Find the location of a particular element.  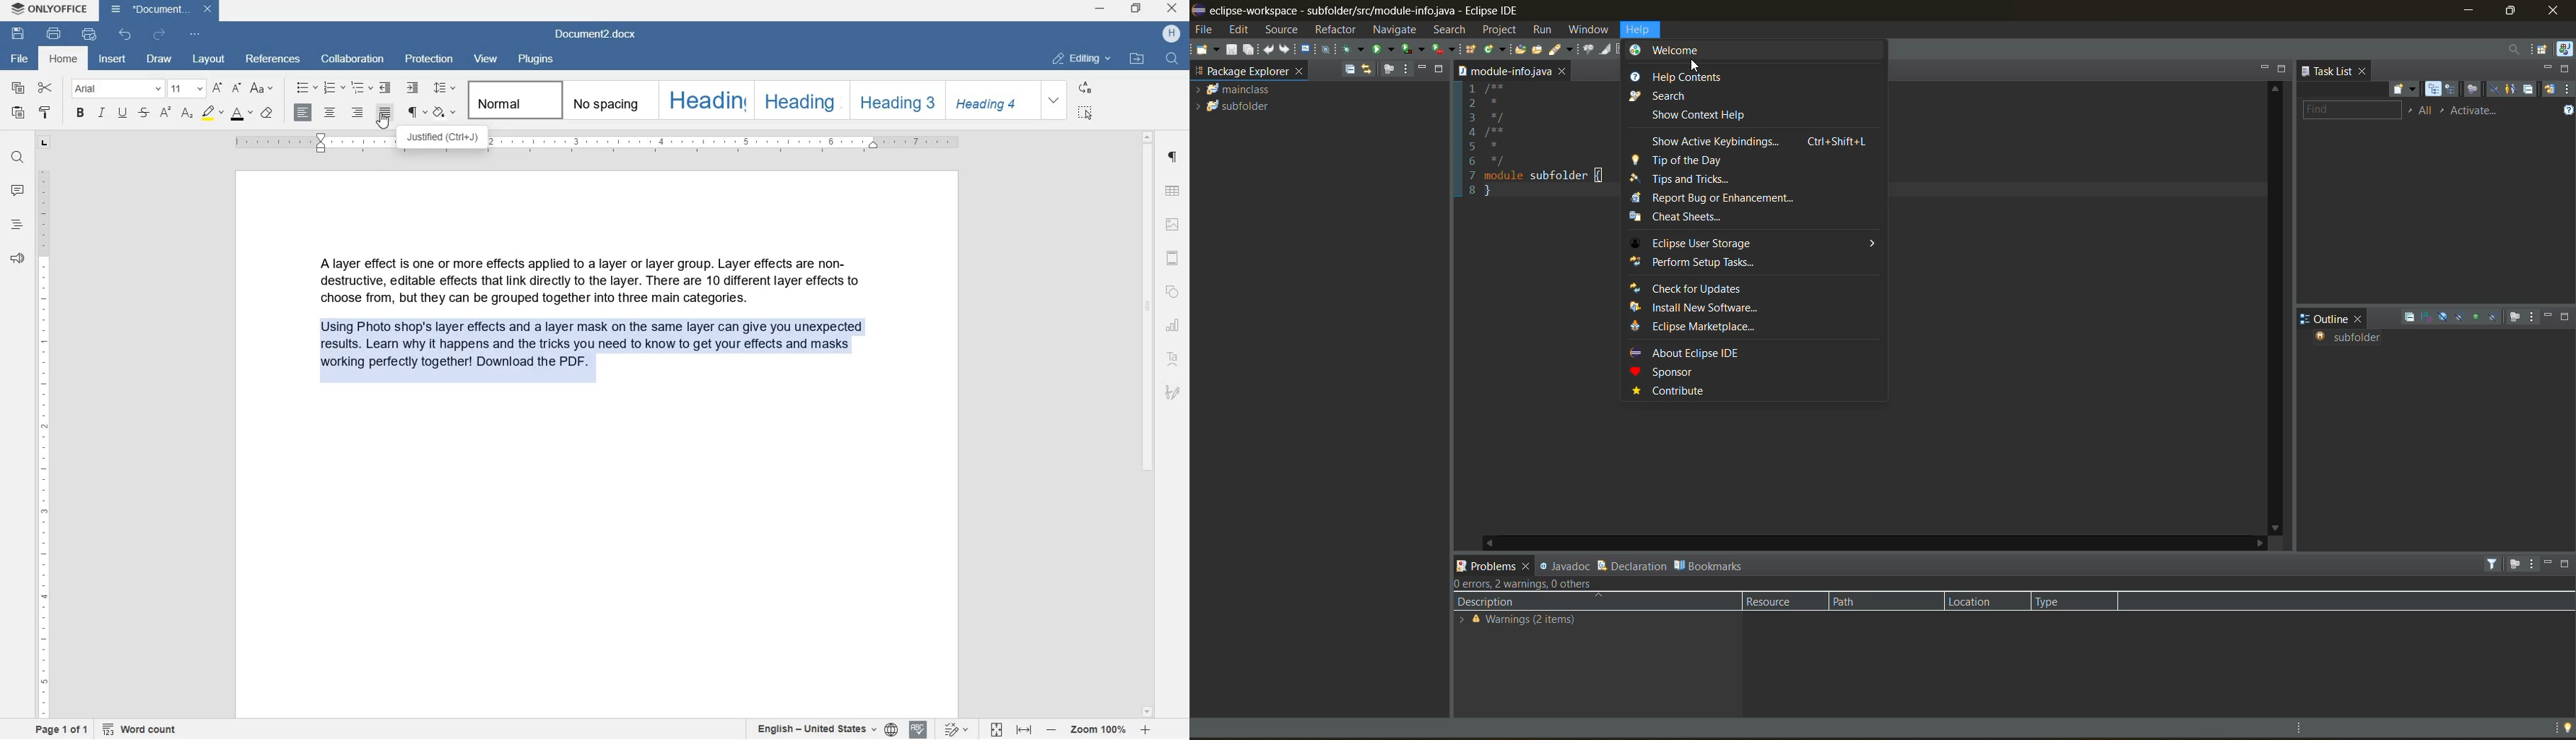

PASTE is located at coordinates (20, 114).